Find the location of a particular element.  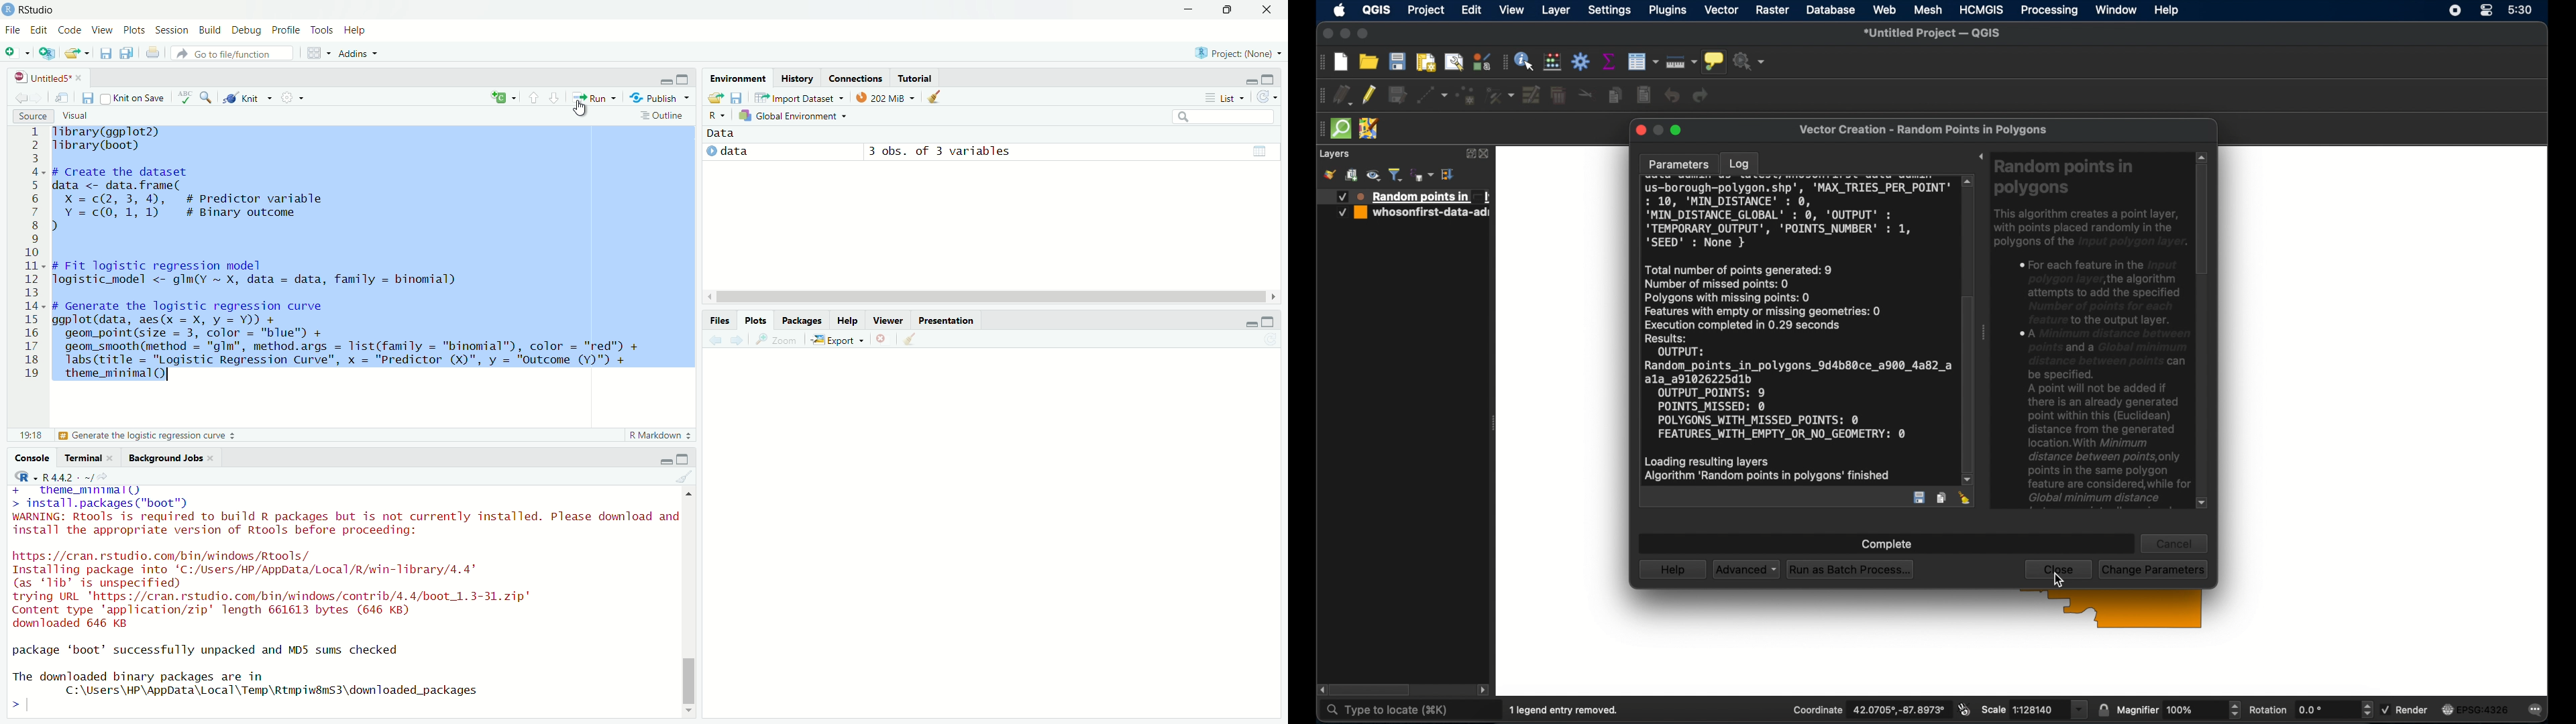

toolbox is located at coordinates (1581, 62).